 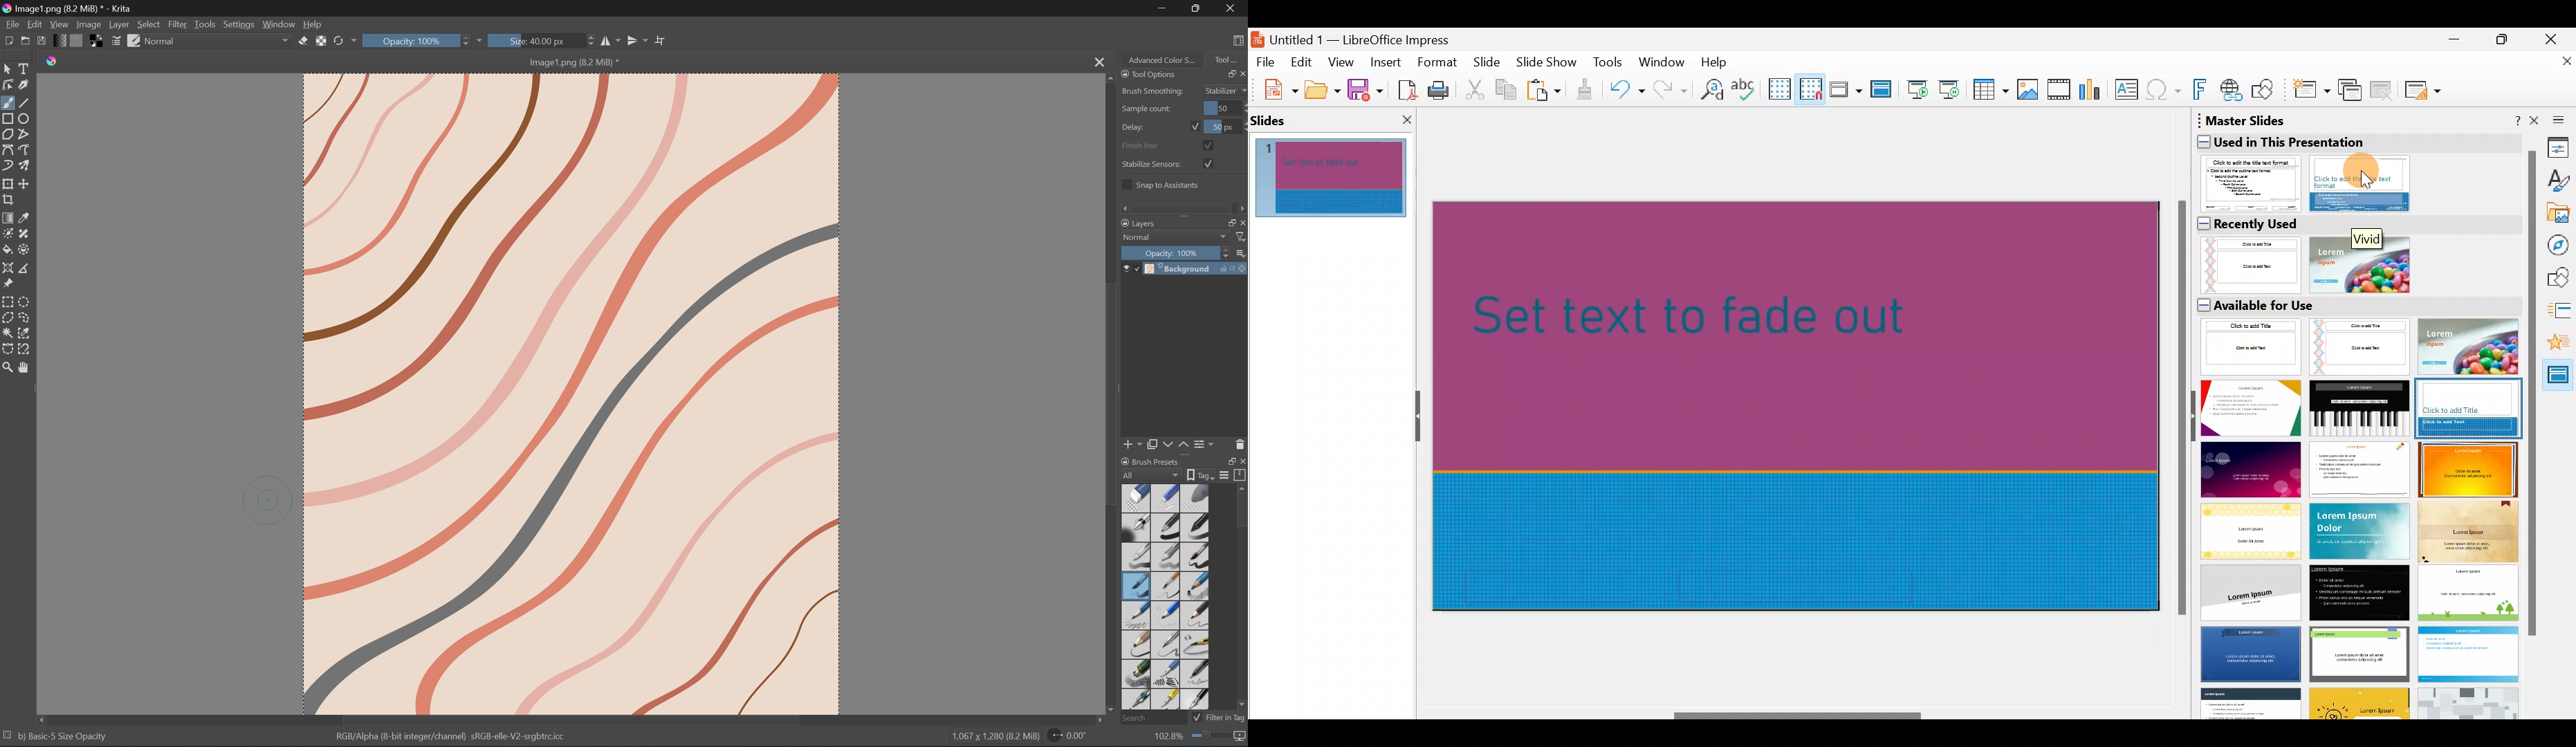 What do you see at coordinates (1152, 474) in the screenshot?
I see `All` at bounding box center [1152, 474].